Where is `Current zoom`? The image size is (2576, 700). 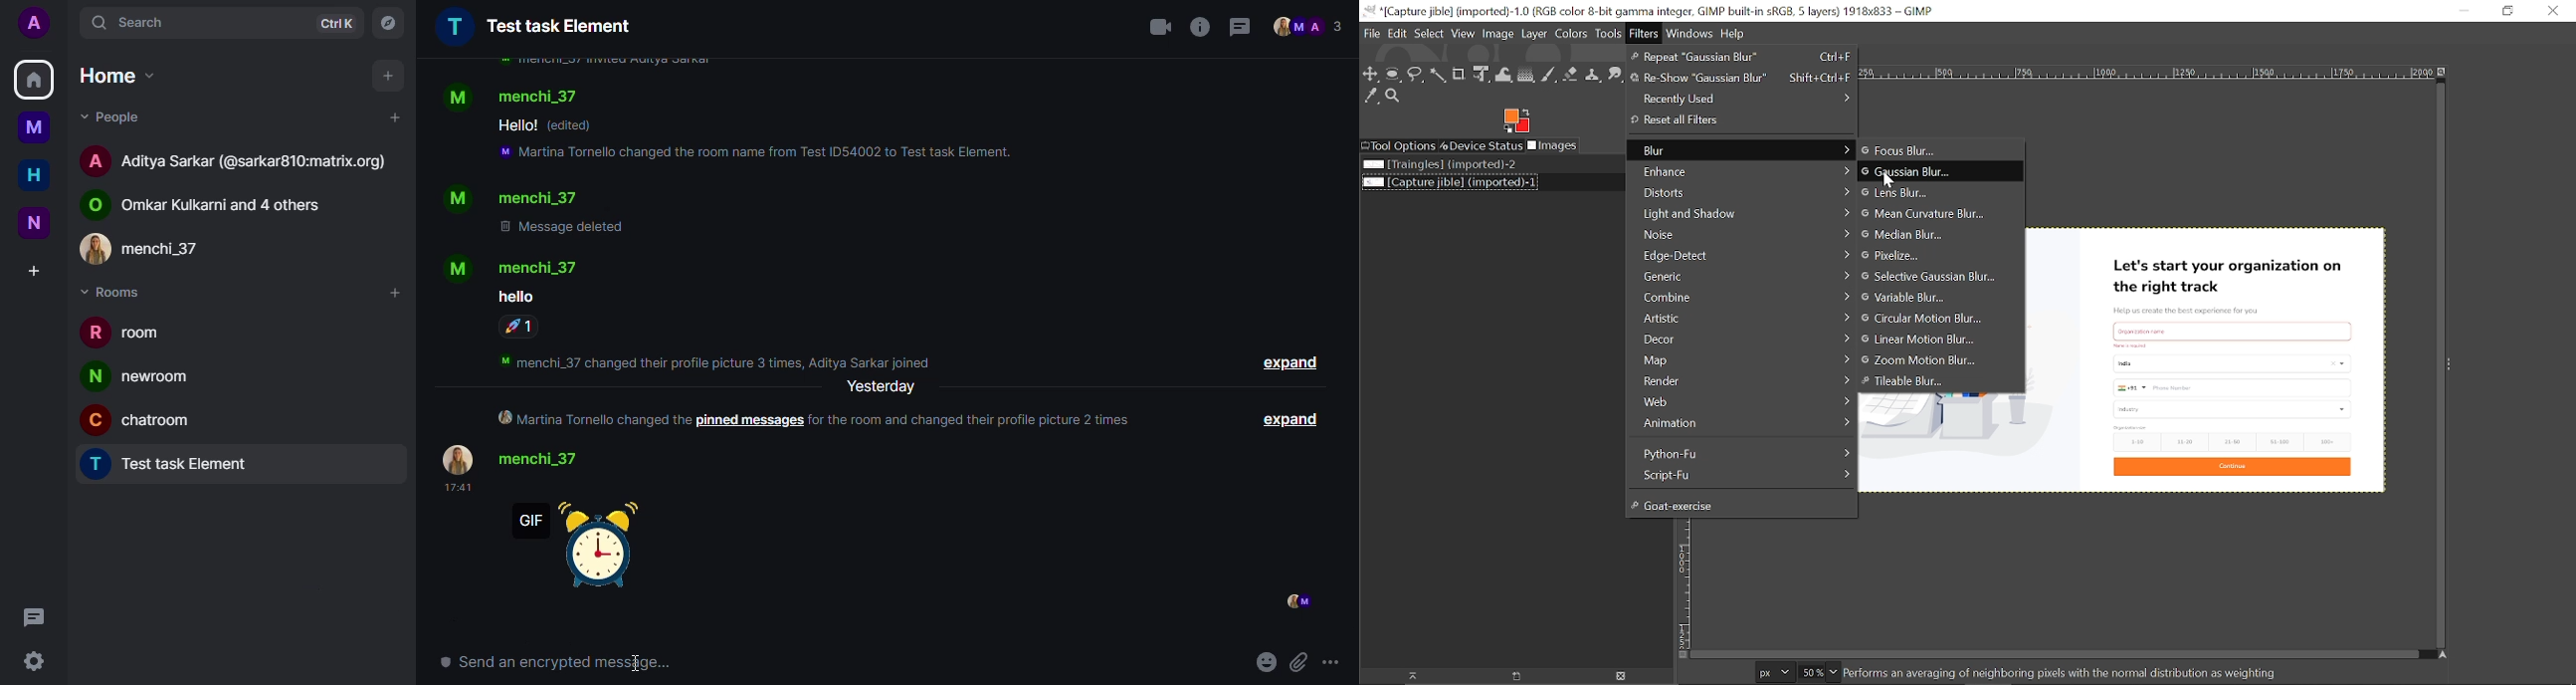
Current zoom is located at coordinates (1835, 674).